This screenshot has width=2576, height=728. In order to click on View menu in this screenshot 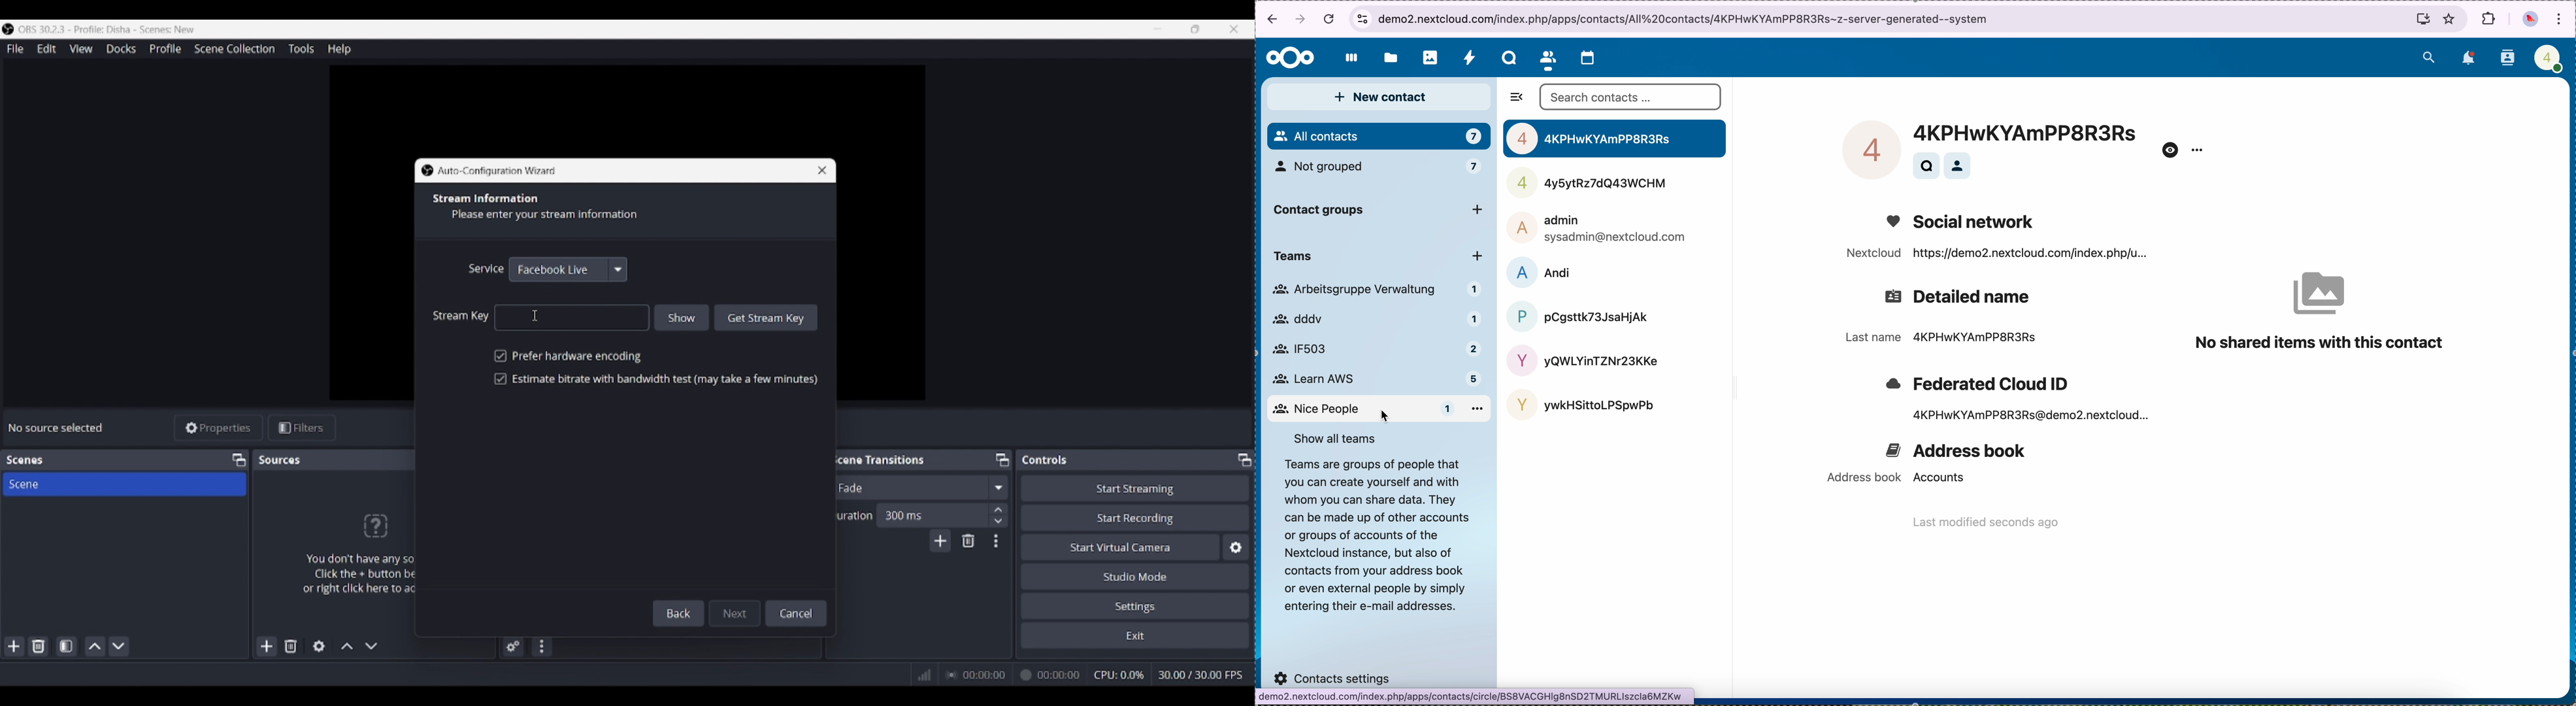, I will do `click(81, 48)`.